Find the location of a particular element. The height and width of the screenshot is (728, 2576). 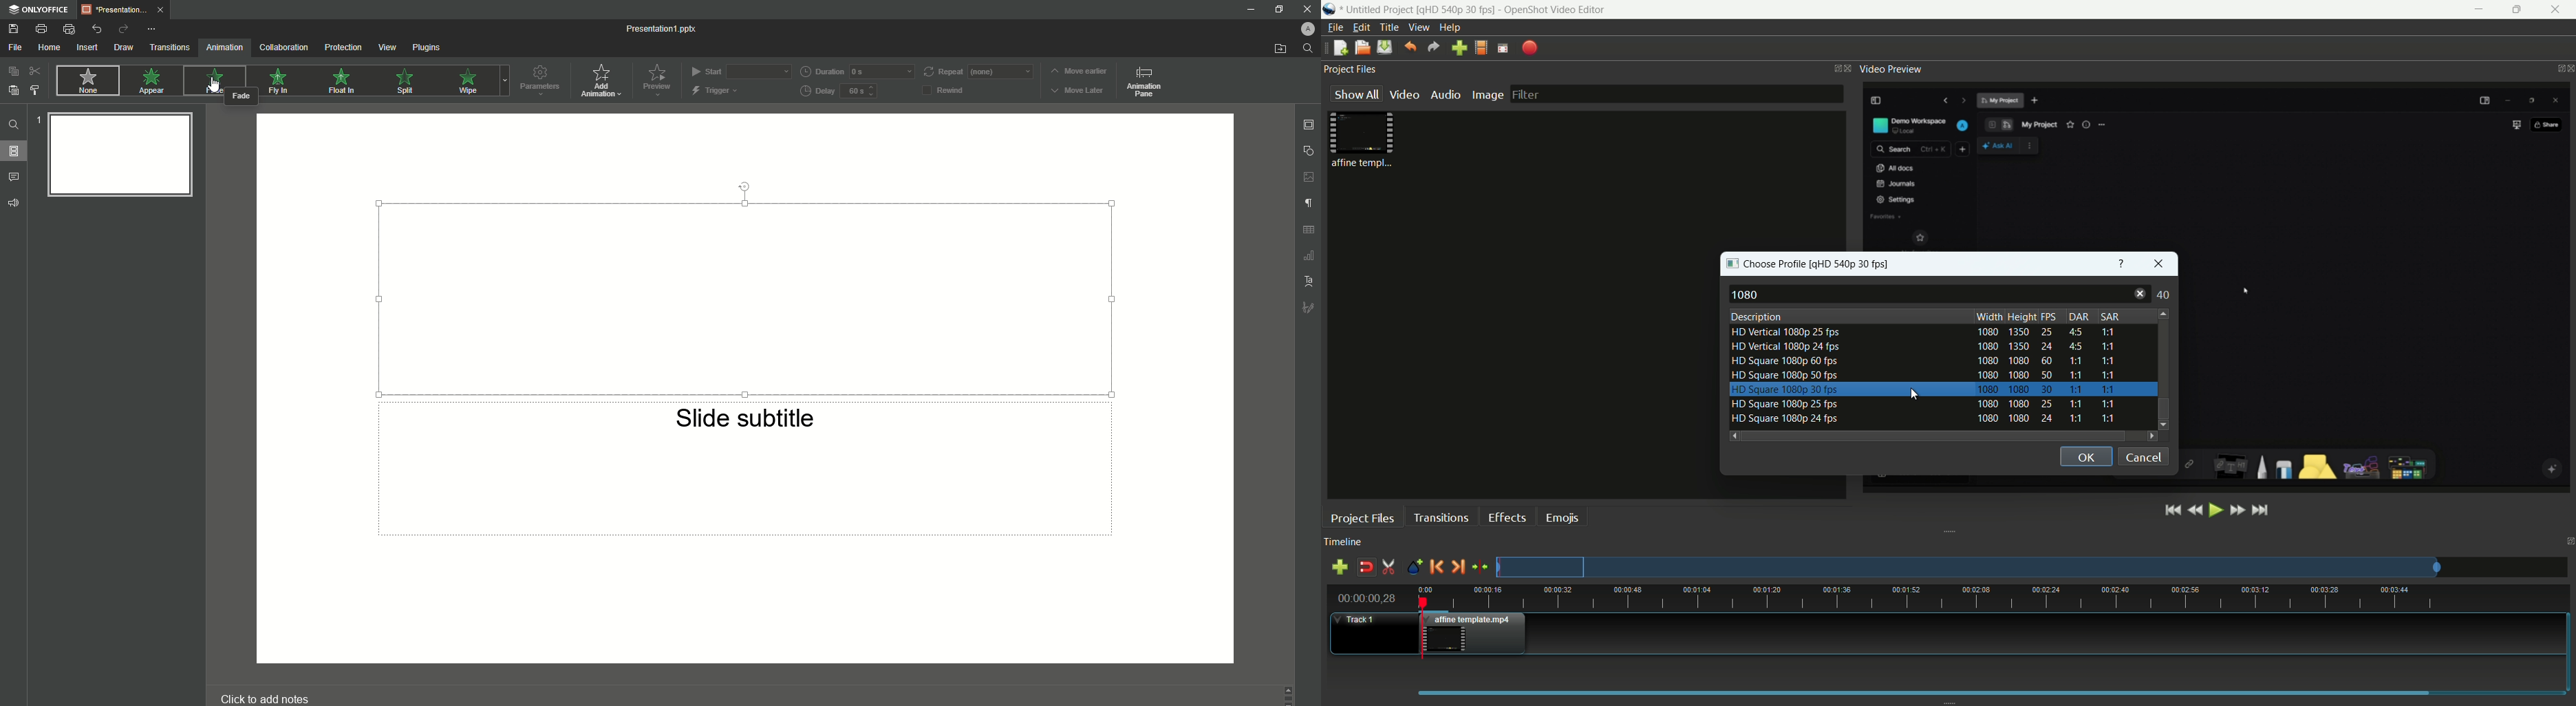

Slide Settings is located at coordinates (1309, 123).